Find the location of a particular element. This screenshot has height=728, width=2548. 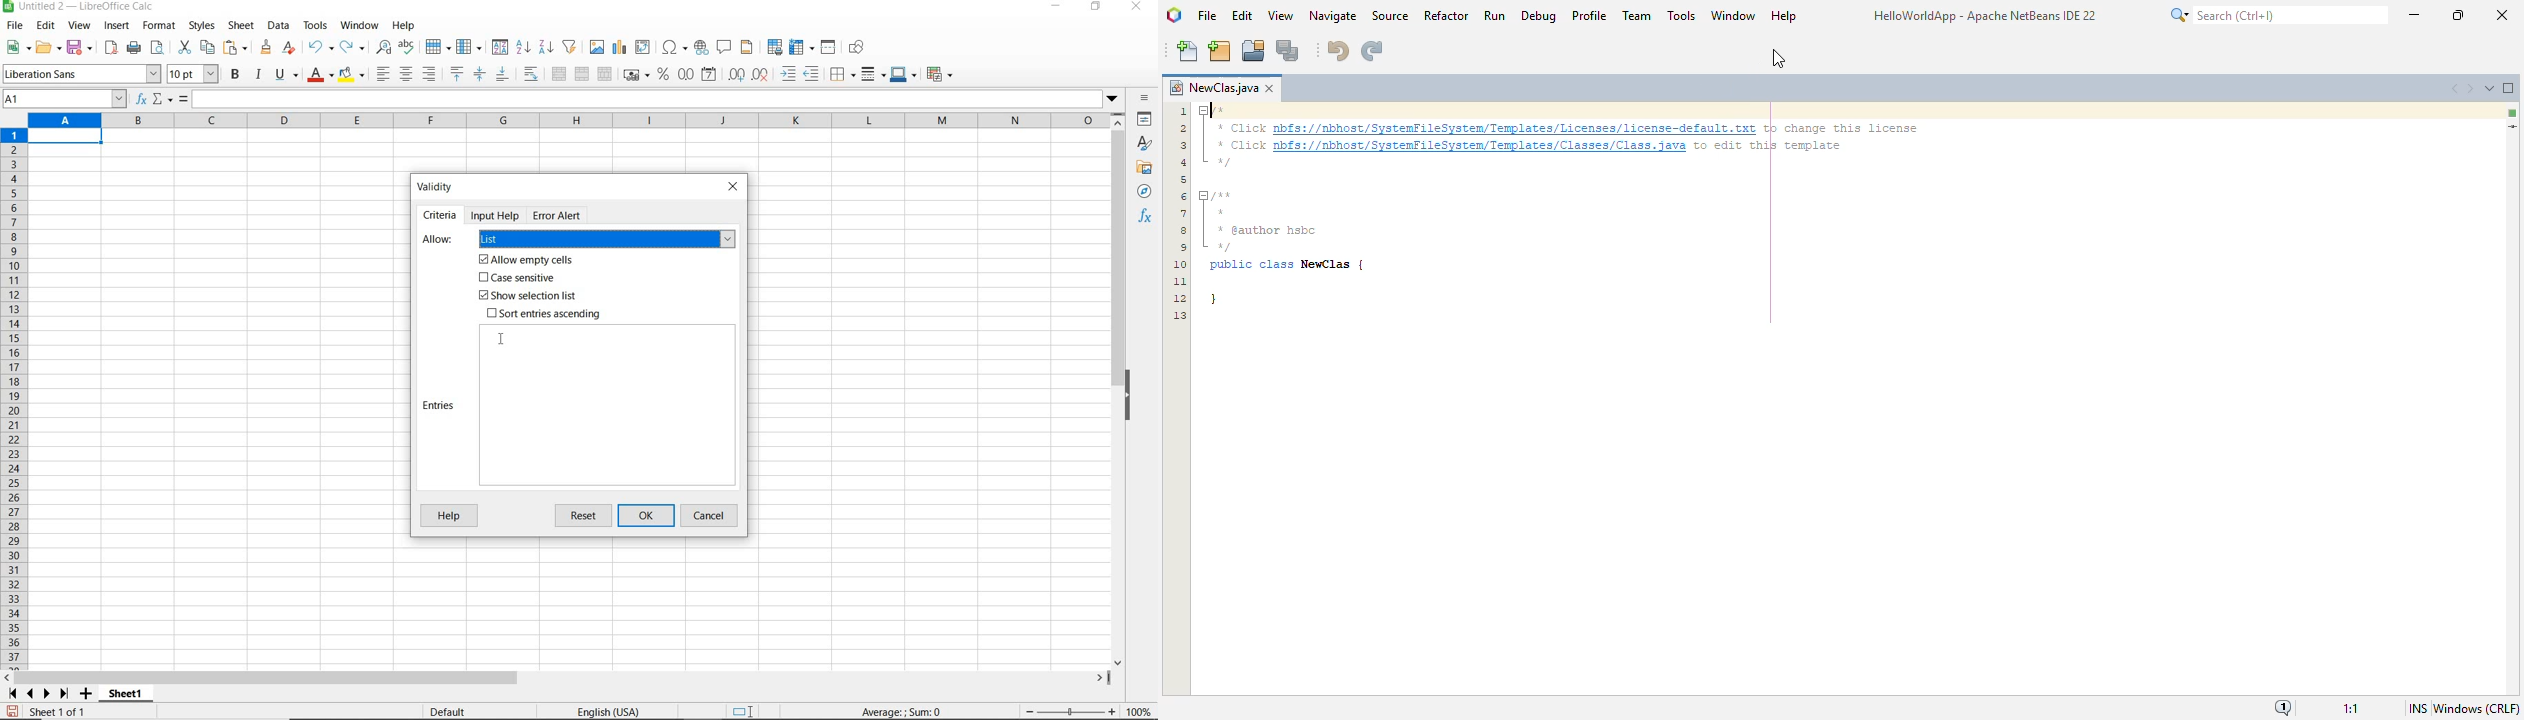

close window is located at coordinates (1269, 88).